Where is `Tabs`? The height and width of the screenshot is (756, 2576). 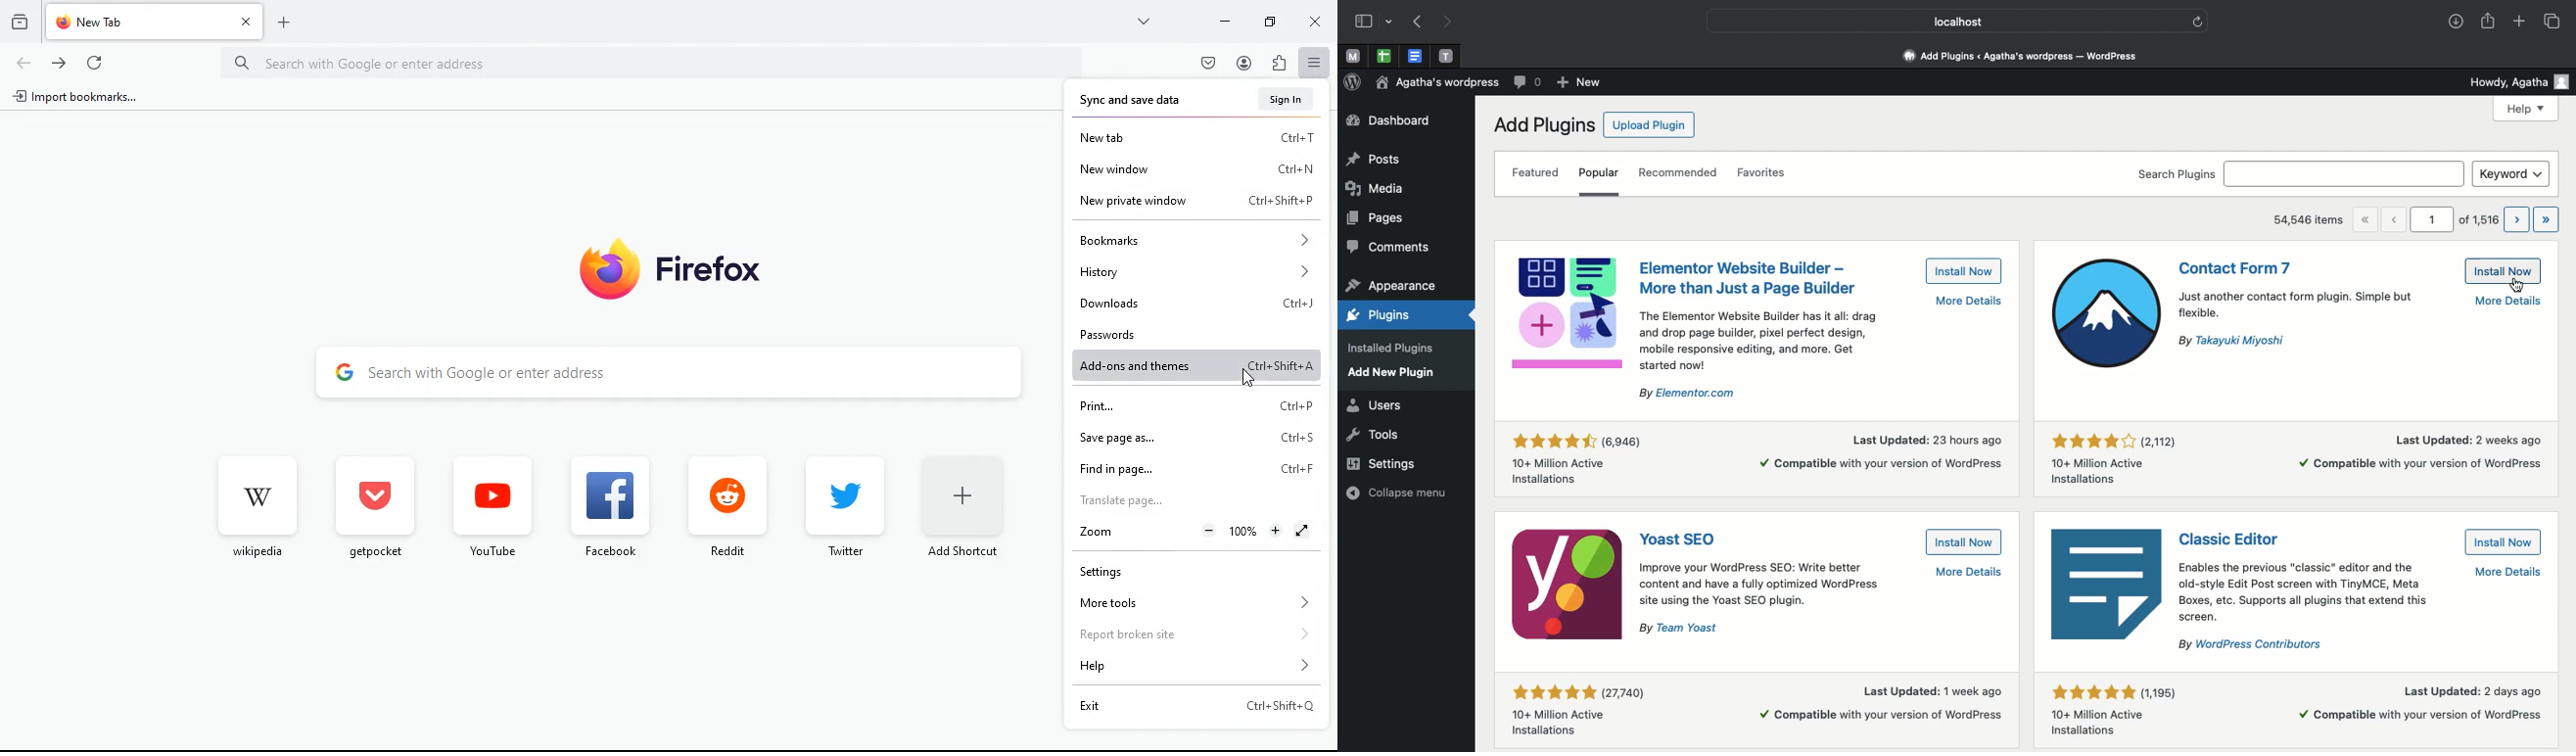 Tabs is located at coordinates (2553, 21).